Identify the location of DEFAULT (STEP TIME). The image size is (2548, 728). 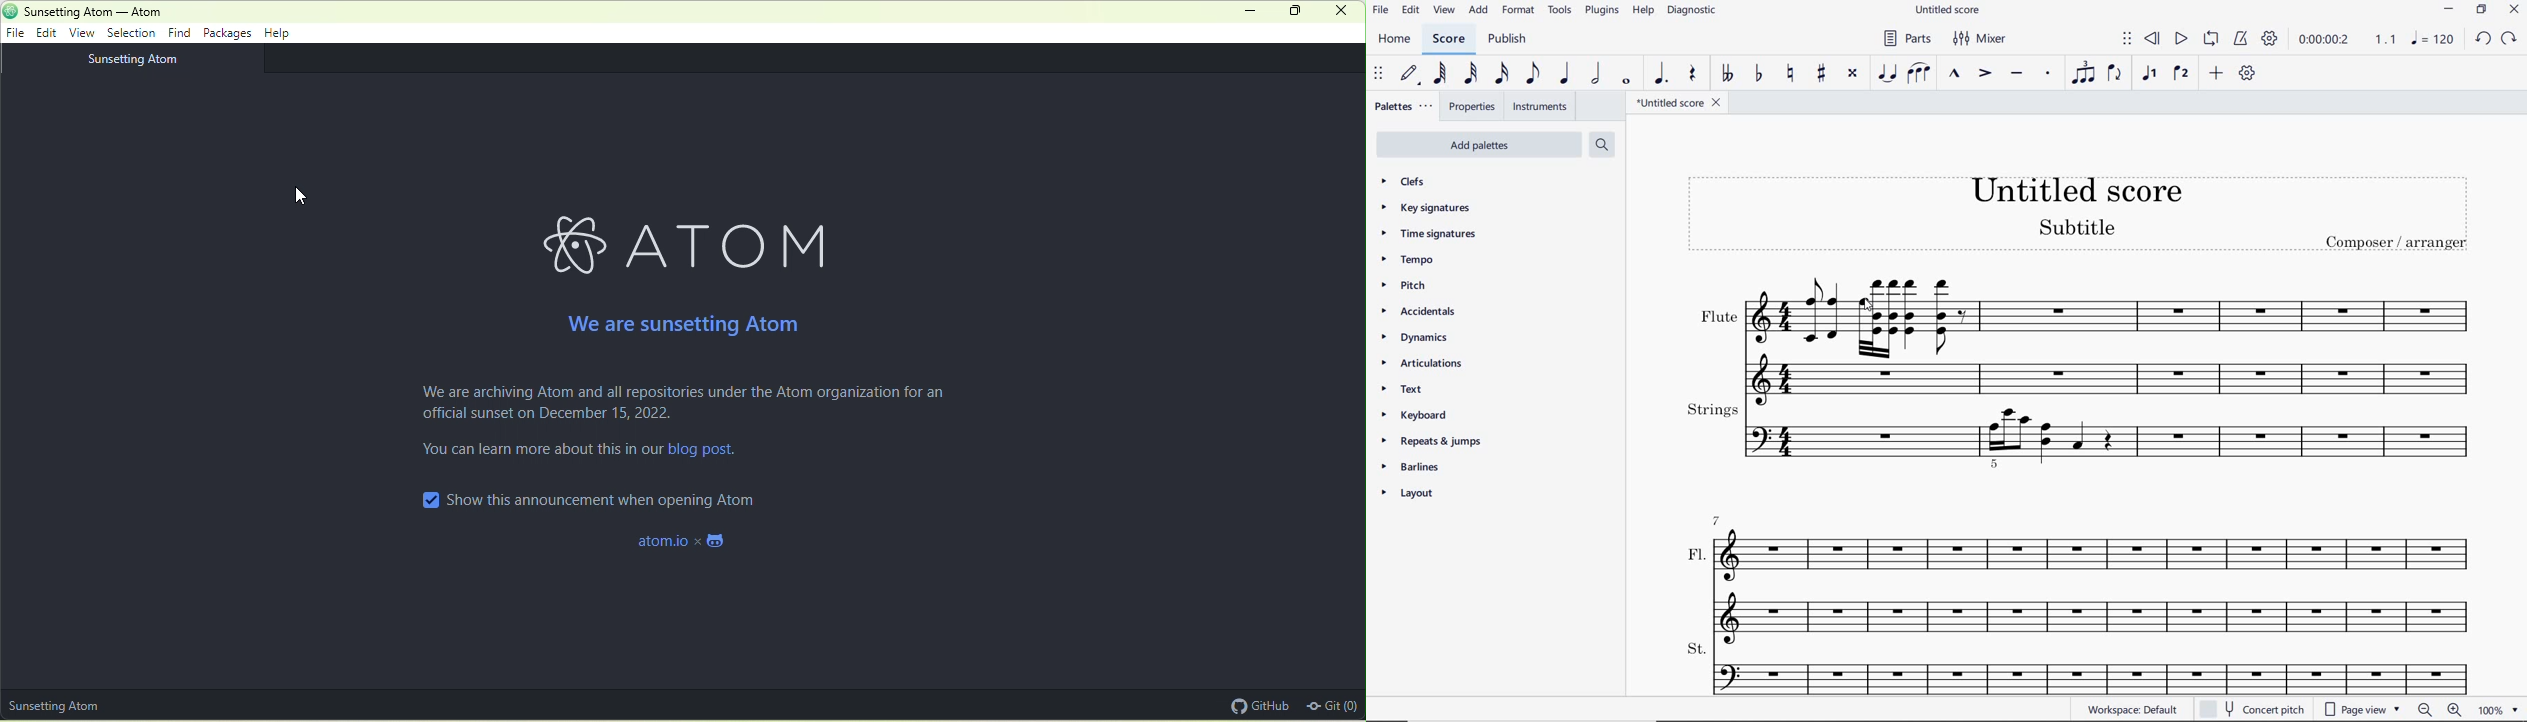
(1410, 73).